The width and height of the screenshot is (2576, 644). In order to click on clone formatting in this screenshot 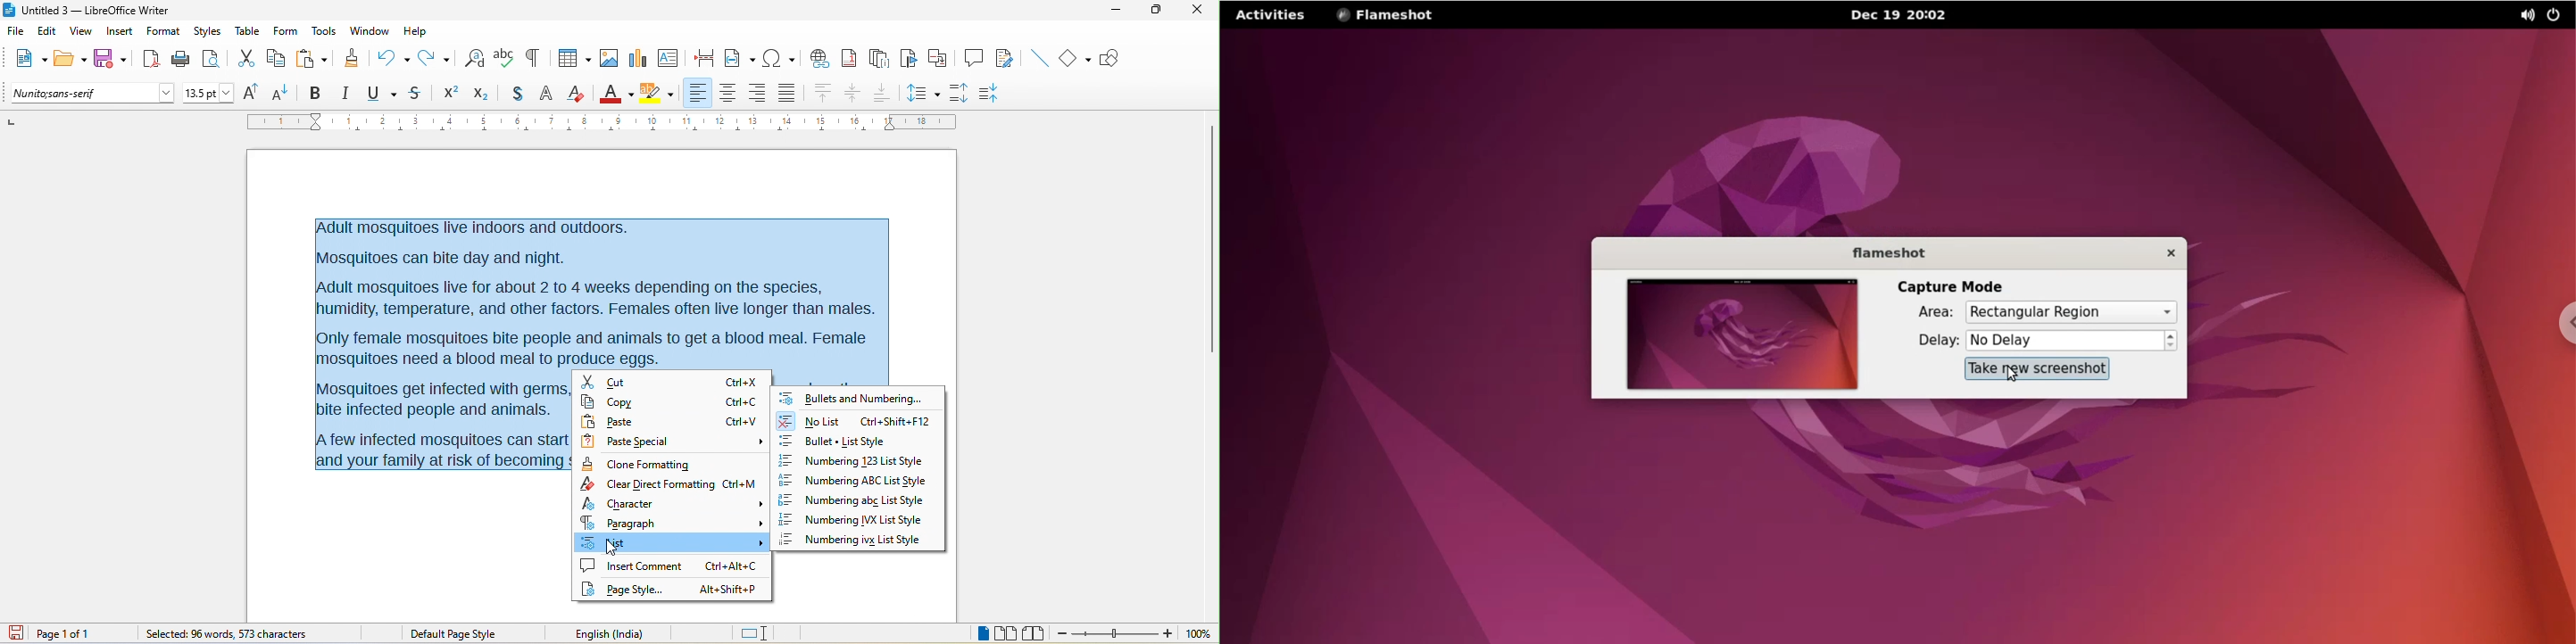, I will do `click(354, 60)`.